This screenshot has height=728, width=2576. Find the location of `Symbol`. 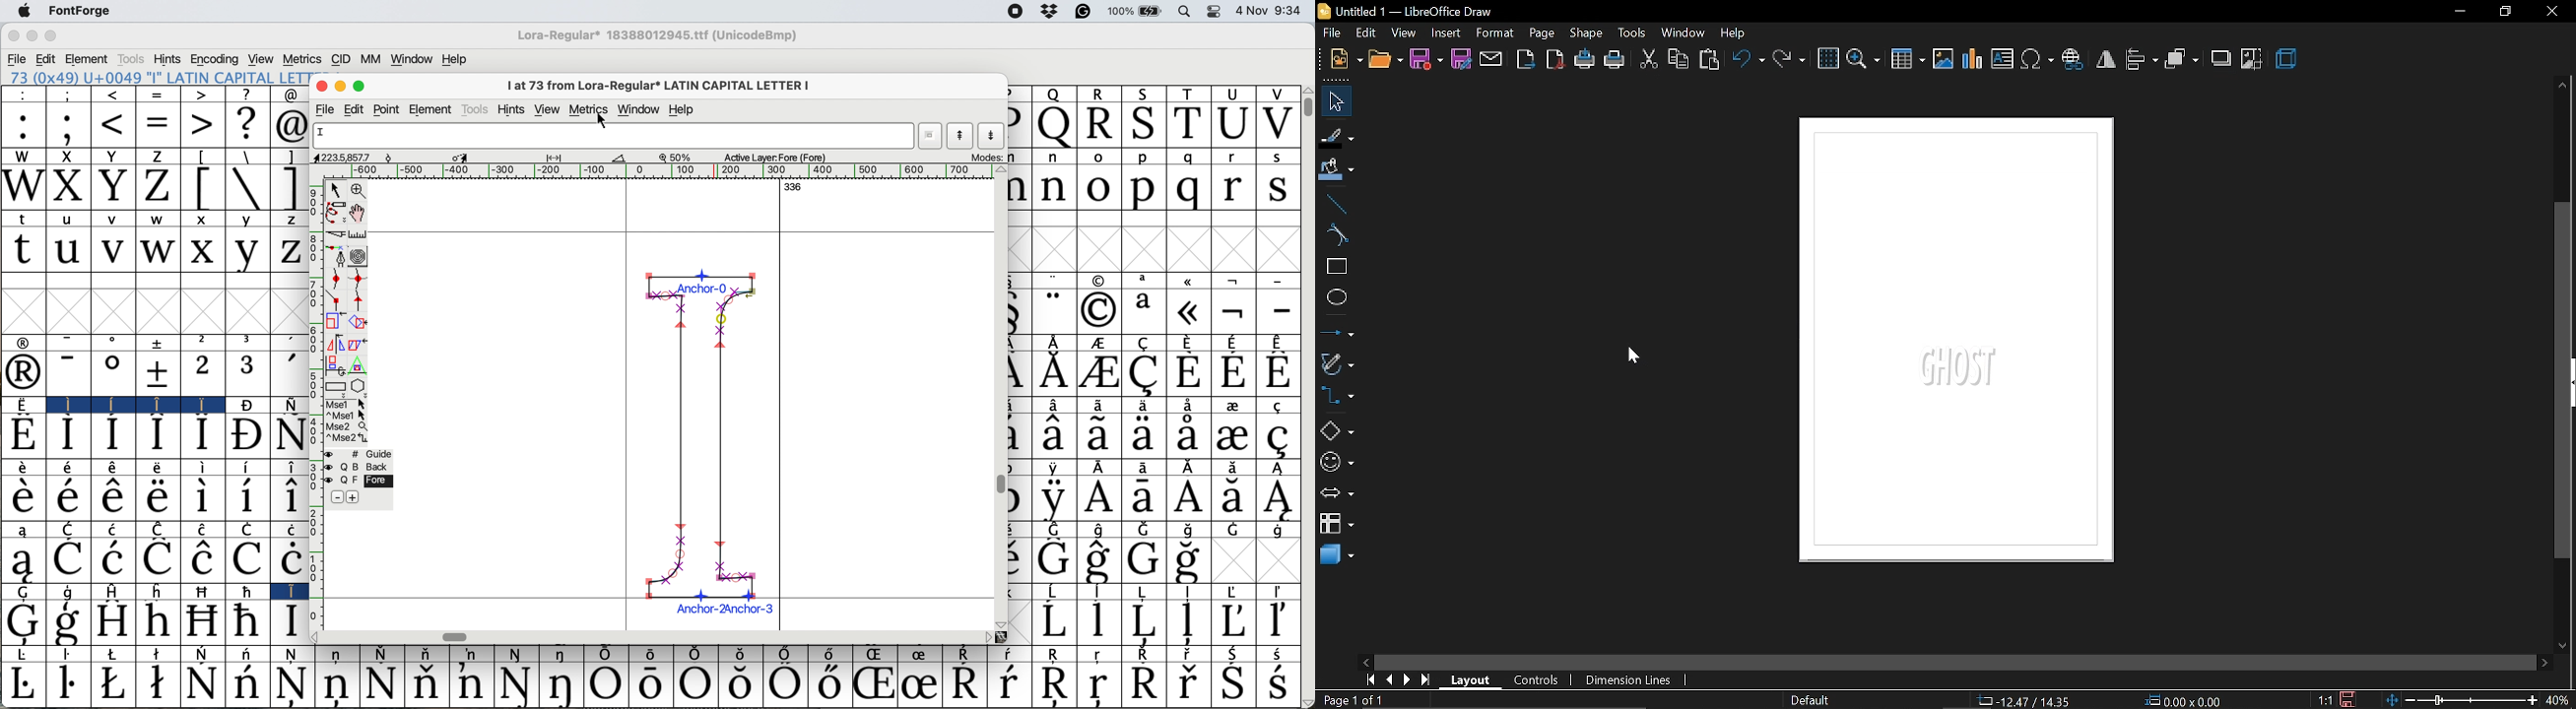

Symbol is located at coordinates (471, 684).